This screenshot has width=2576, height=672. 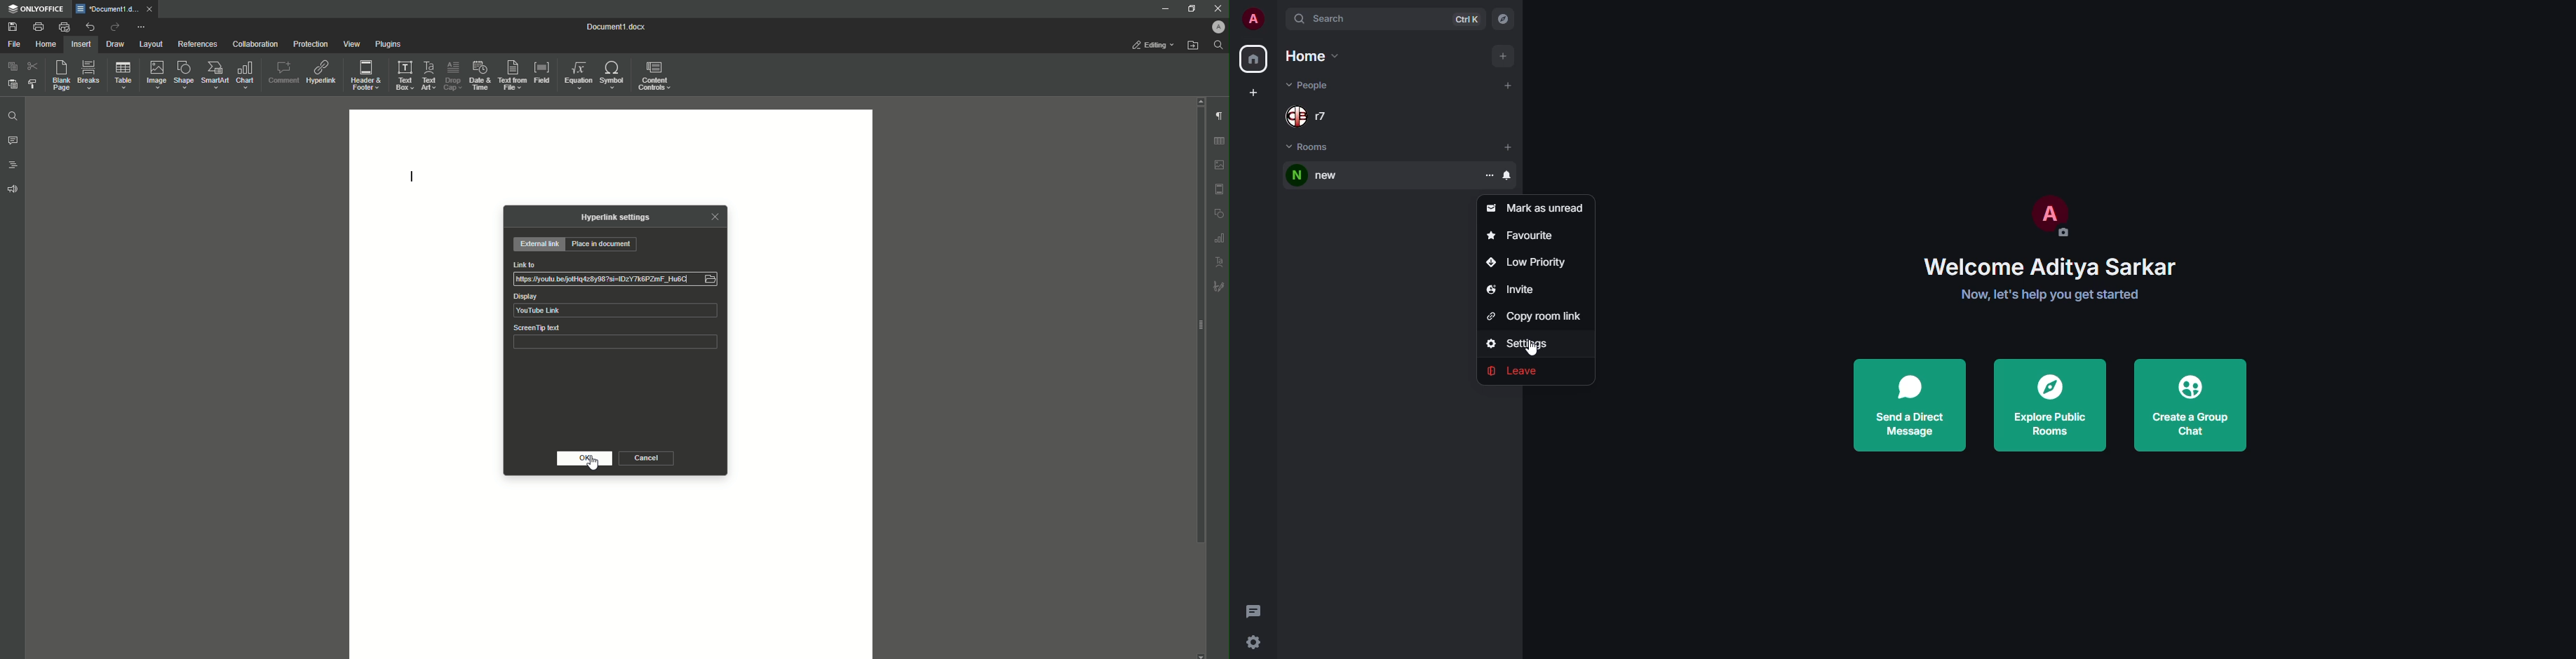 What do you see at coordinates (2059, 280) in the screenshot?
I see `welcome Aditya Sarkar now, let's help you get started` at bounding box center [2059, 280].